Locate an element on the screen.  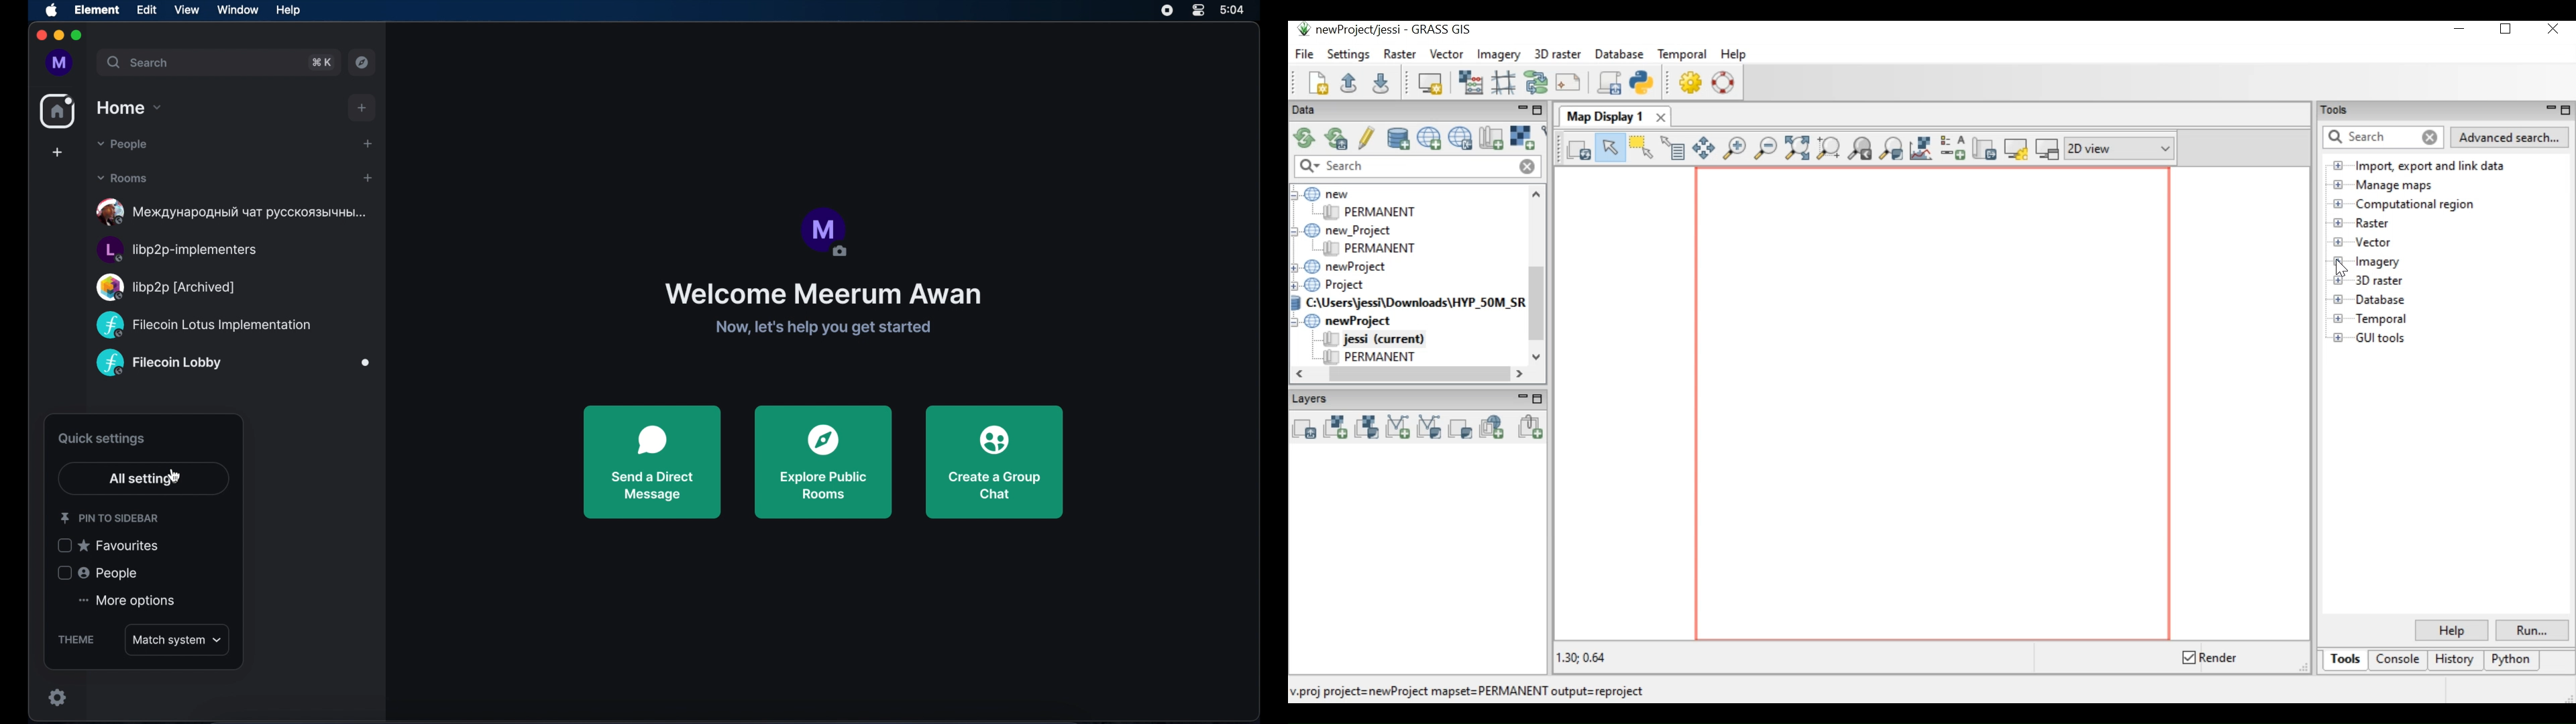
close is located at coordinates (40, 36).